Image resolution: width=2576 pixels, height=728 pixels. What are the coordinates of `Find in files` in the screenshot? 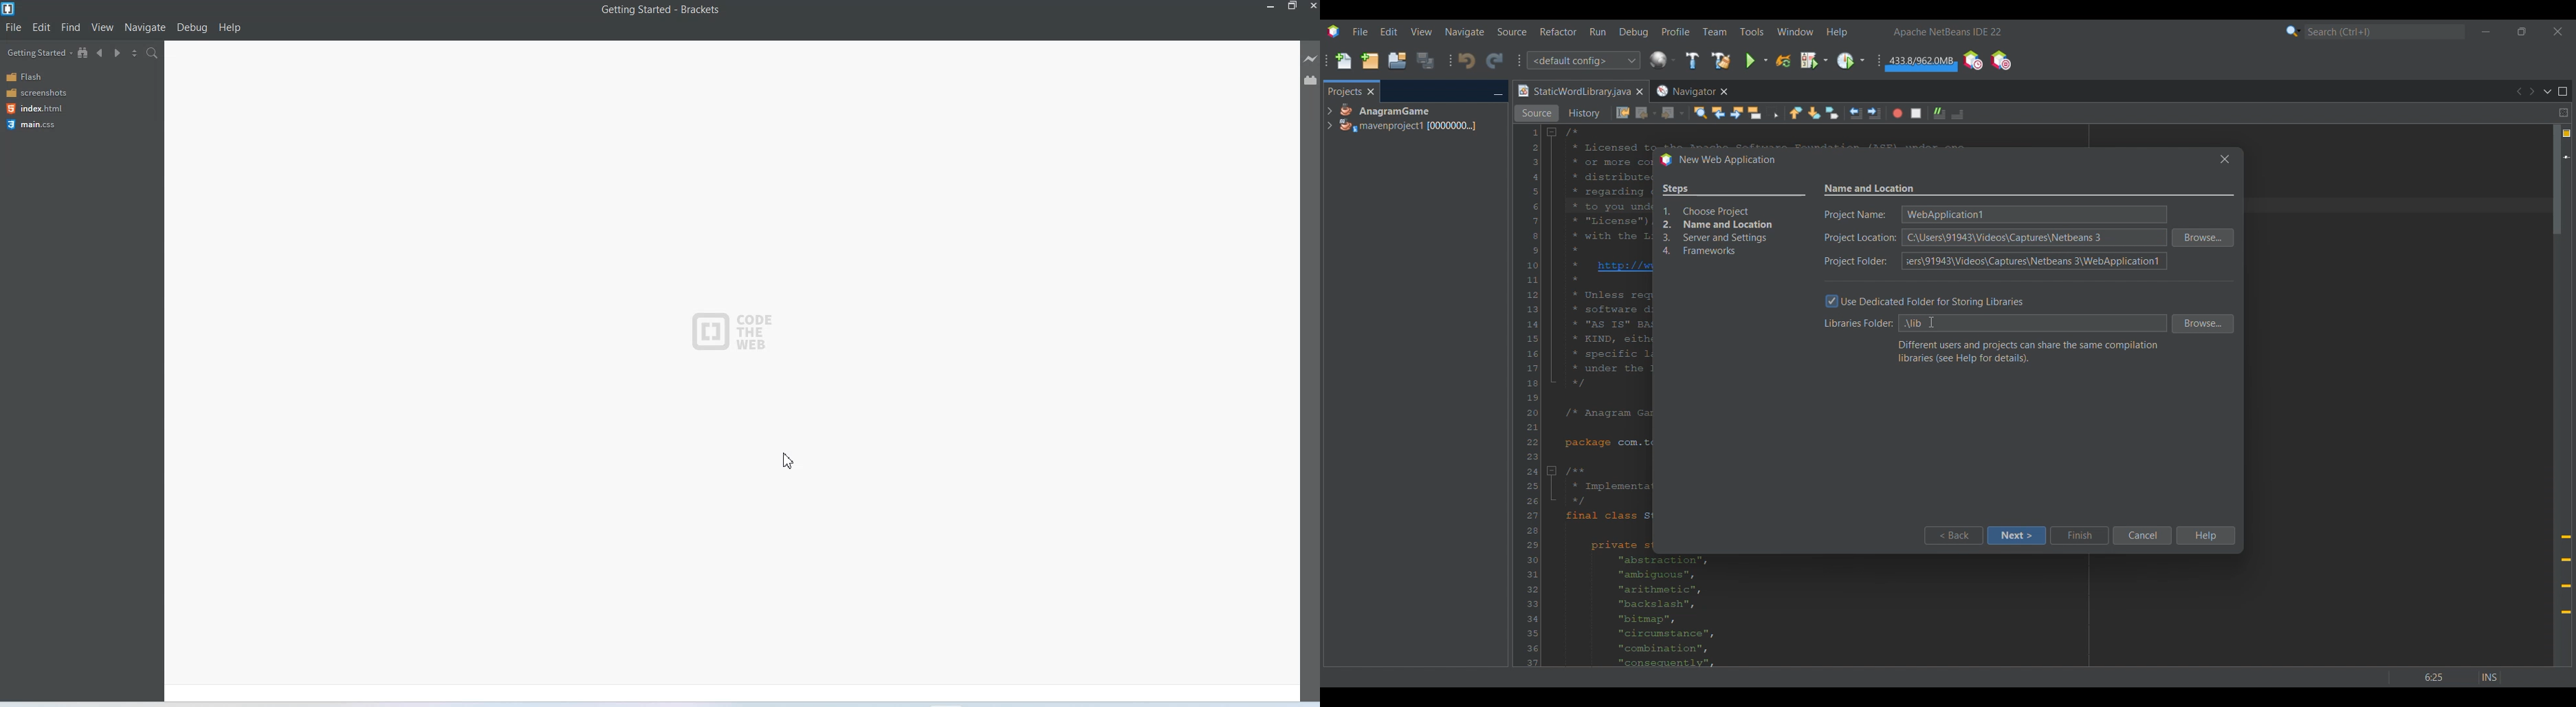 It's located at (153, 53).